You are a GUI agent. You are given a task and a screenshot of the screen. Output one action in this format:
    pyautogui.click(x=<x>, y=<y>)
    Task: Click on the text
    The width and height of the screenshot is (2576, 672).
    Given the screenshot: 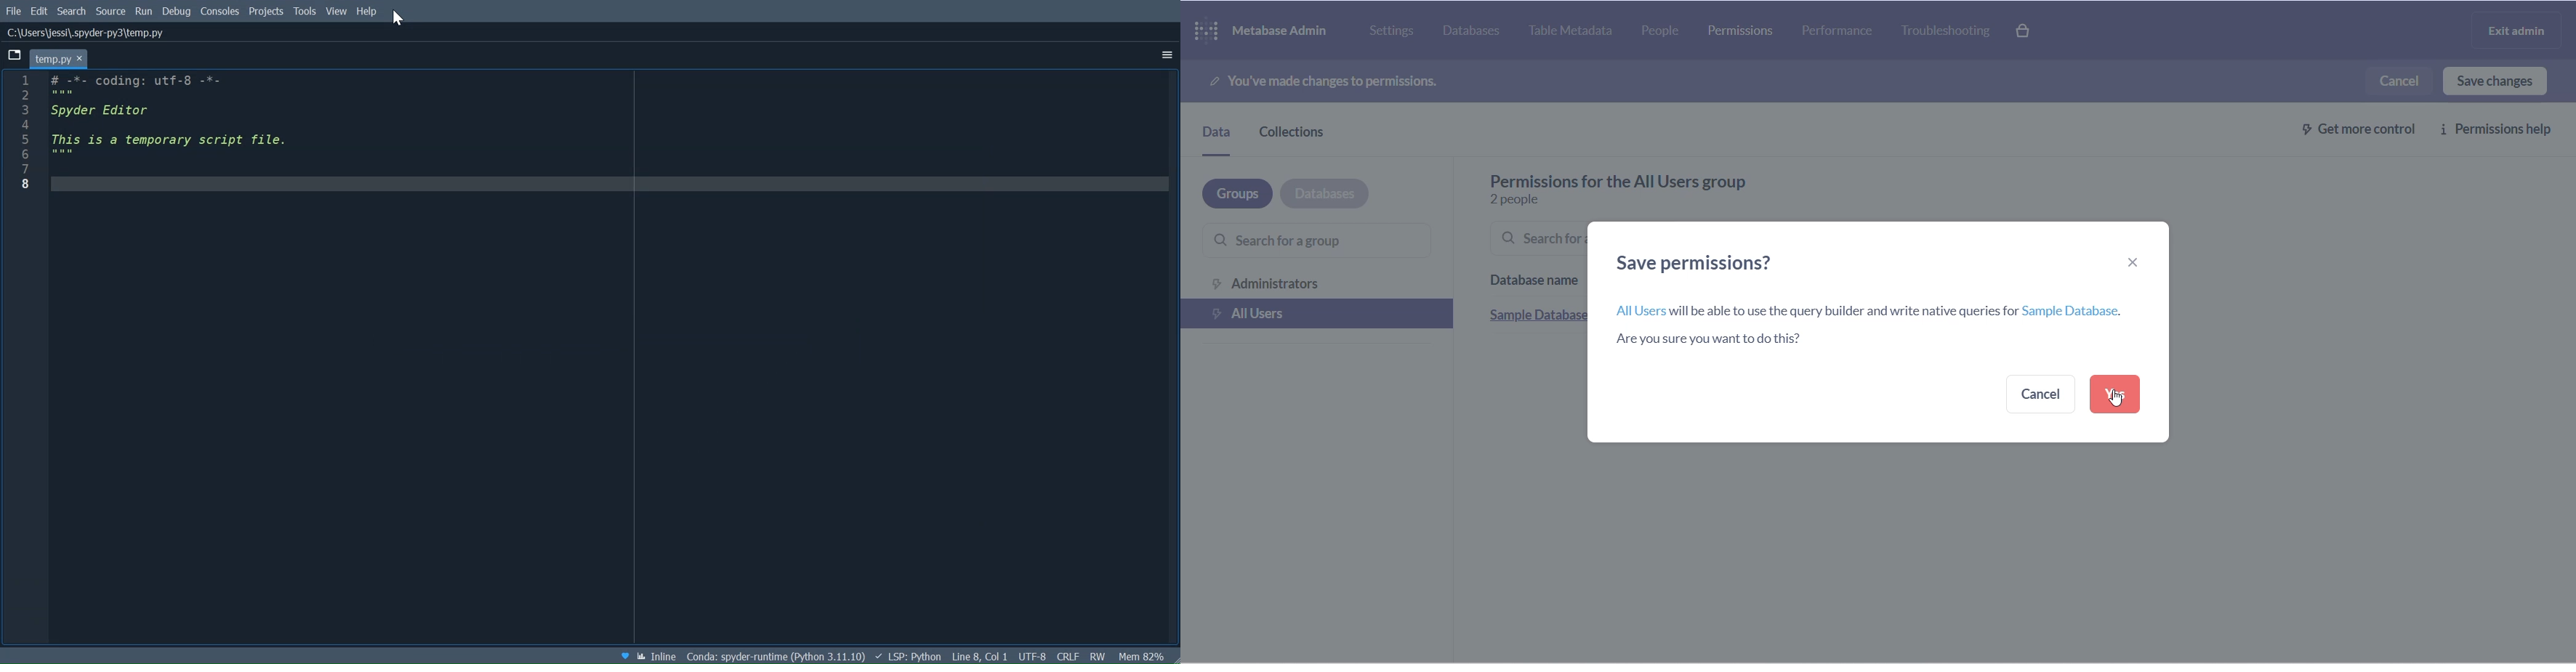 What is the action you would take?
    pyautogui.click(x=1651, y=178)
    